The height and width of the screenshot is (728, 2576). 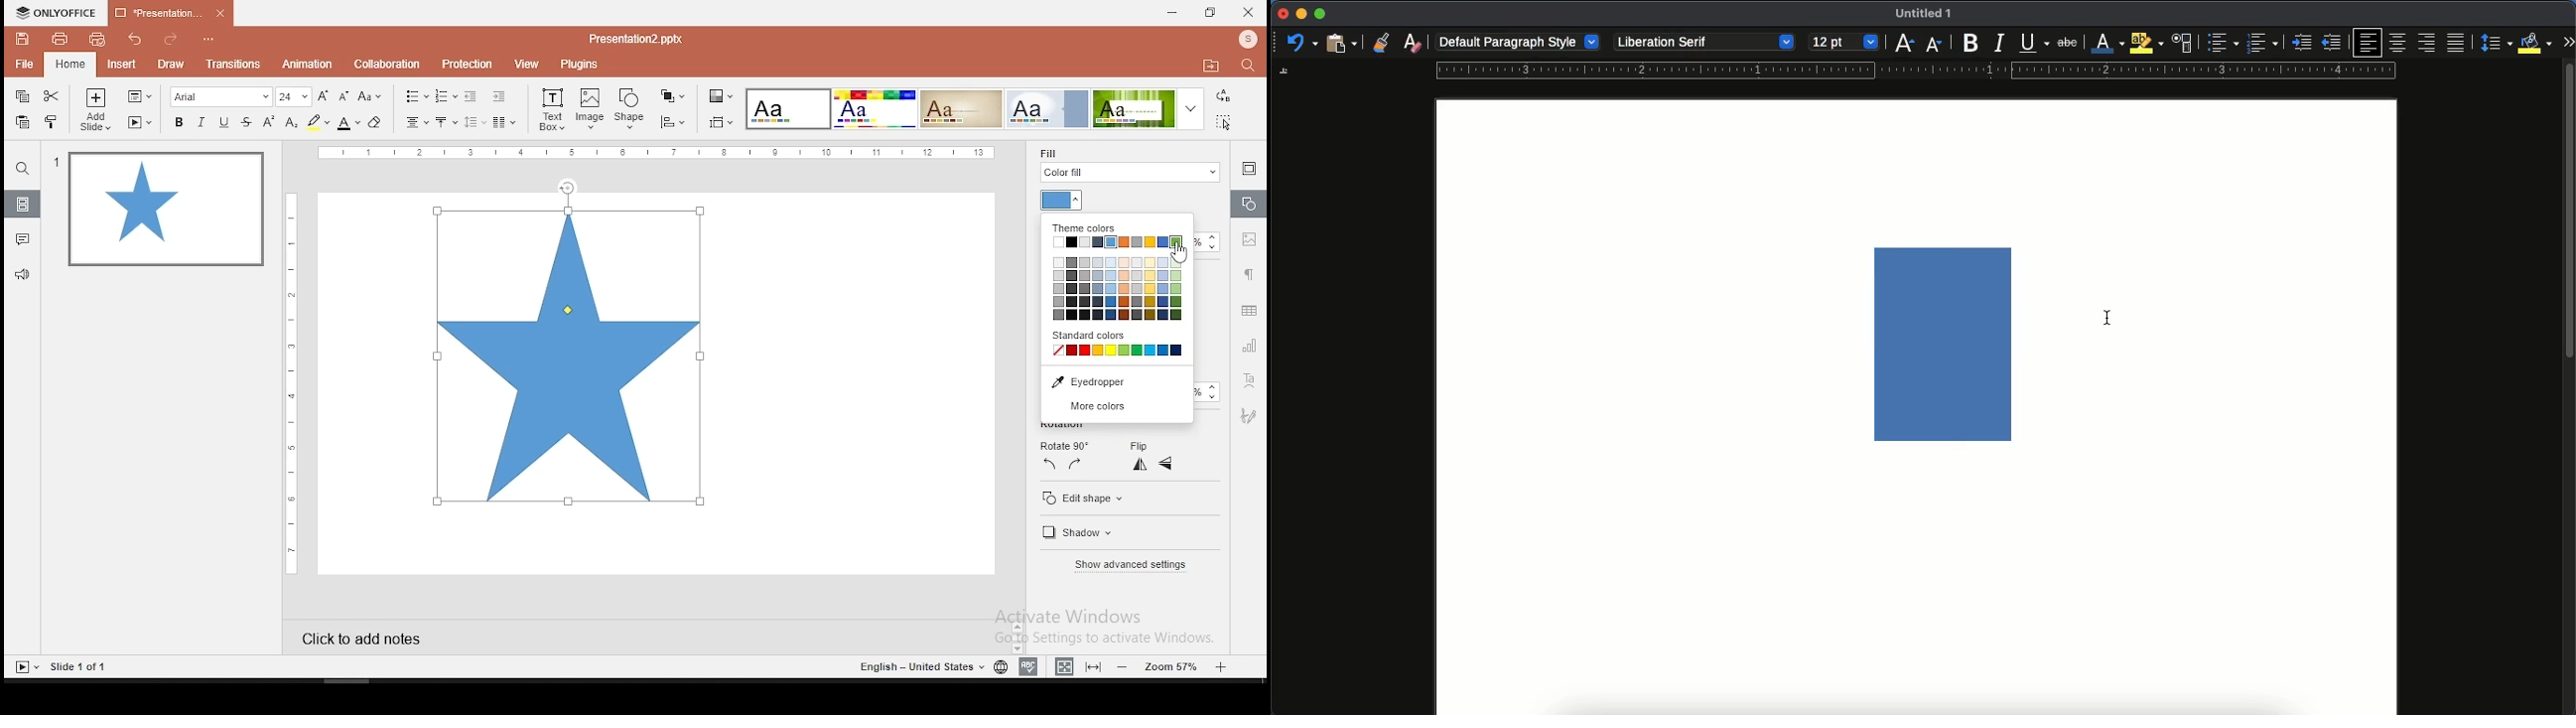 What do you see at coordinates (1064, 665) in the screenshot?
I see `fit to width` at bounding box center [1064, 665].